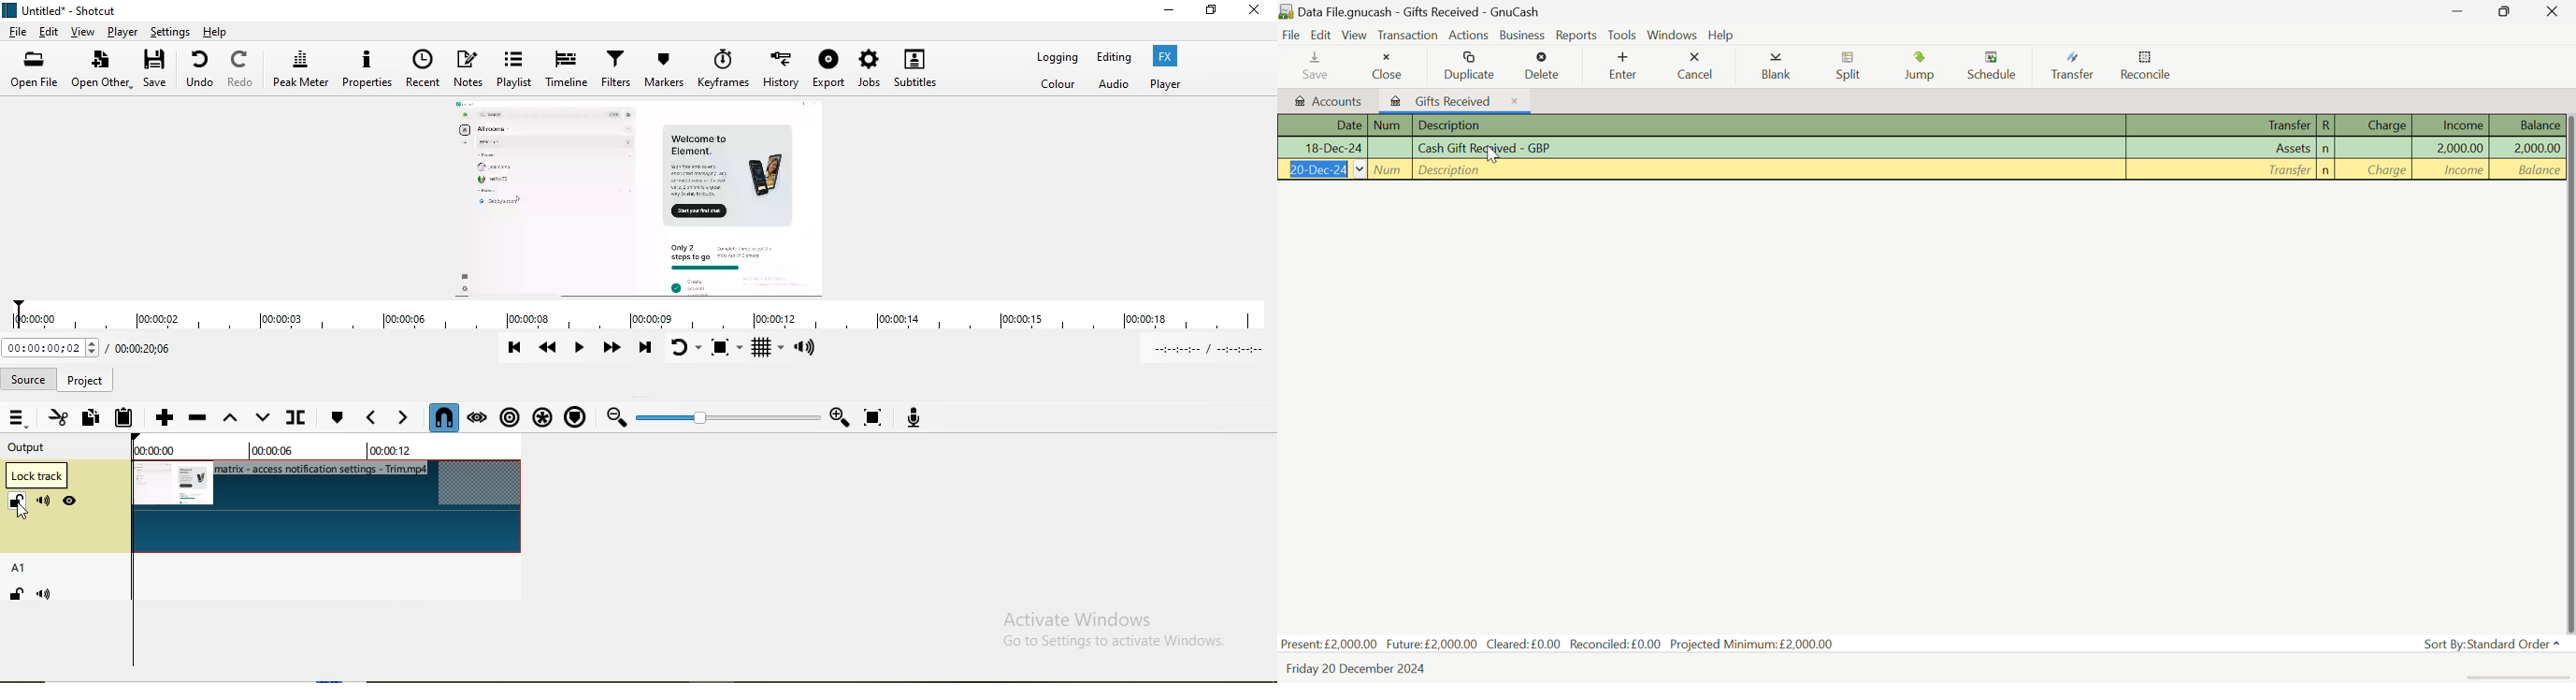 The height and width of the screenshot is (700, 2576). I want to click on Ripple markers, so click(574, 416).